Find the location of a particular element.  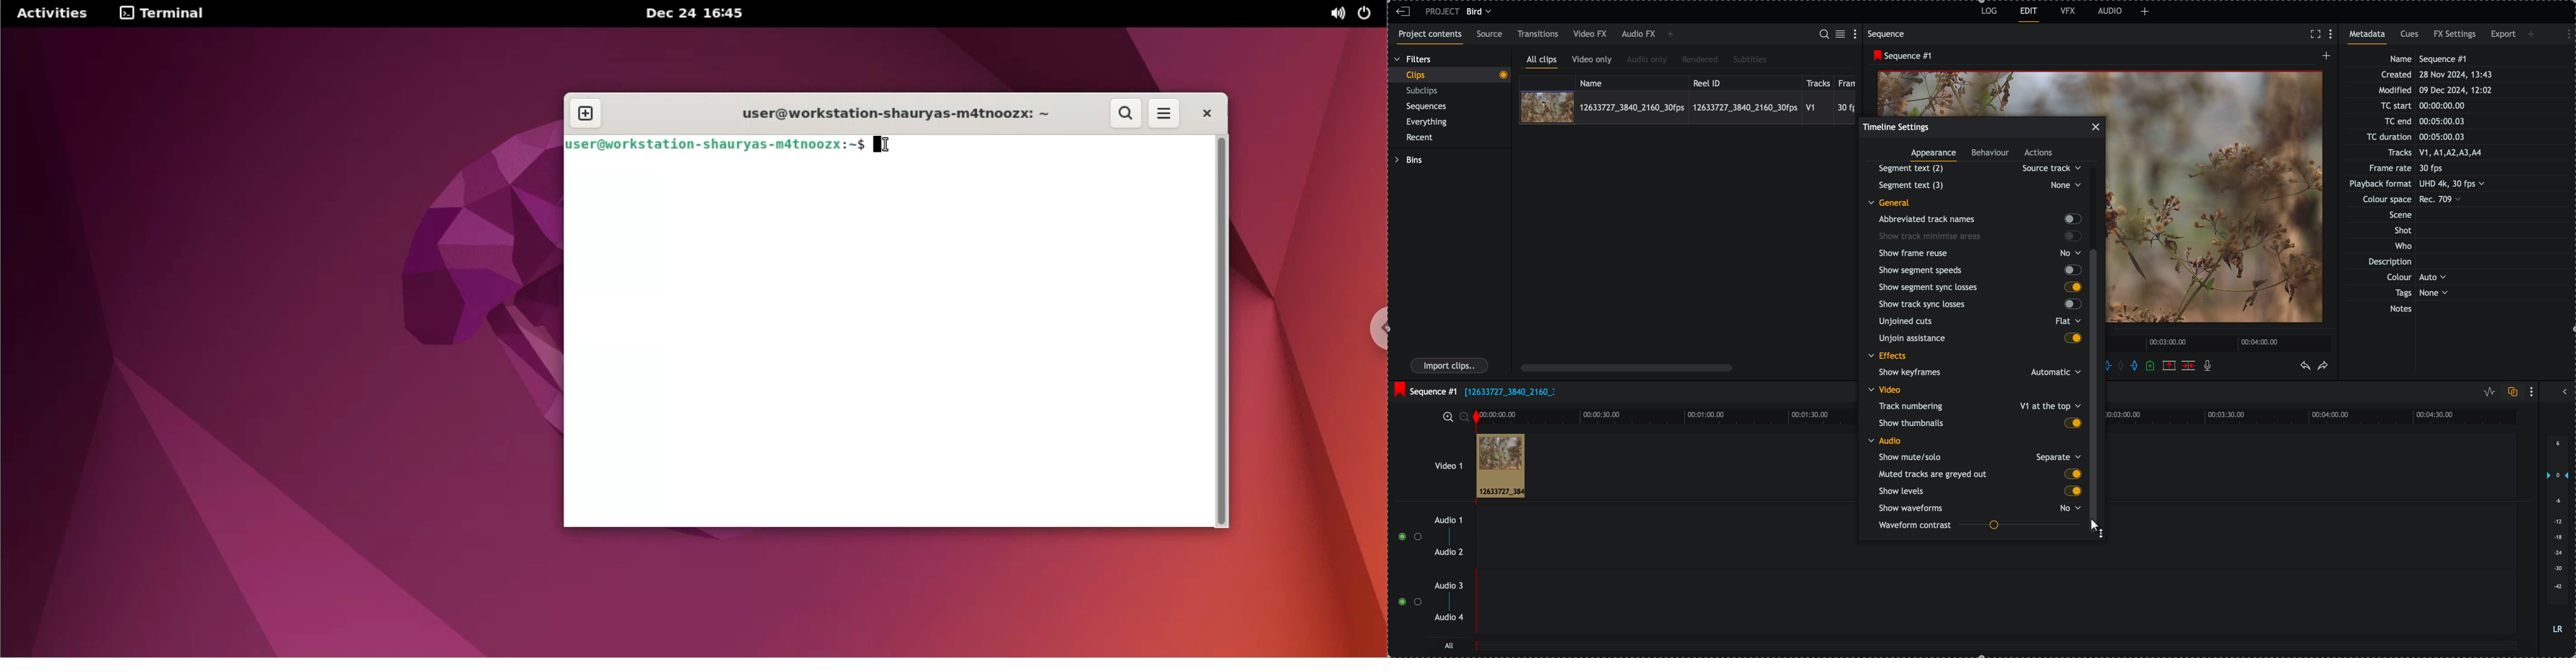

toggle between list and tile view is located at coordinates (1842, 35).